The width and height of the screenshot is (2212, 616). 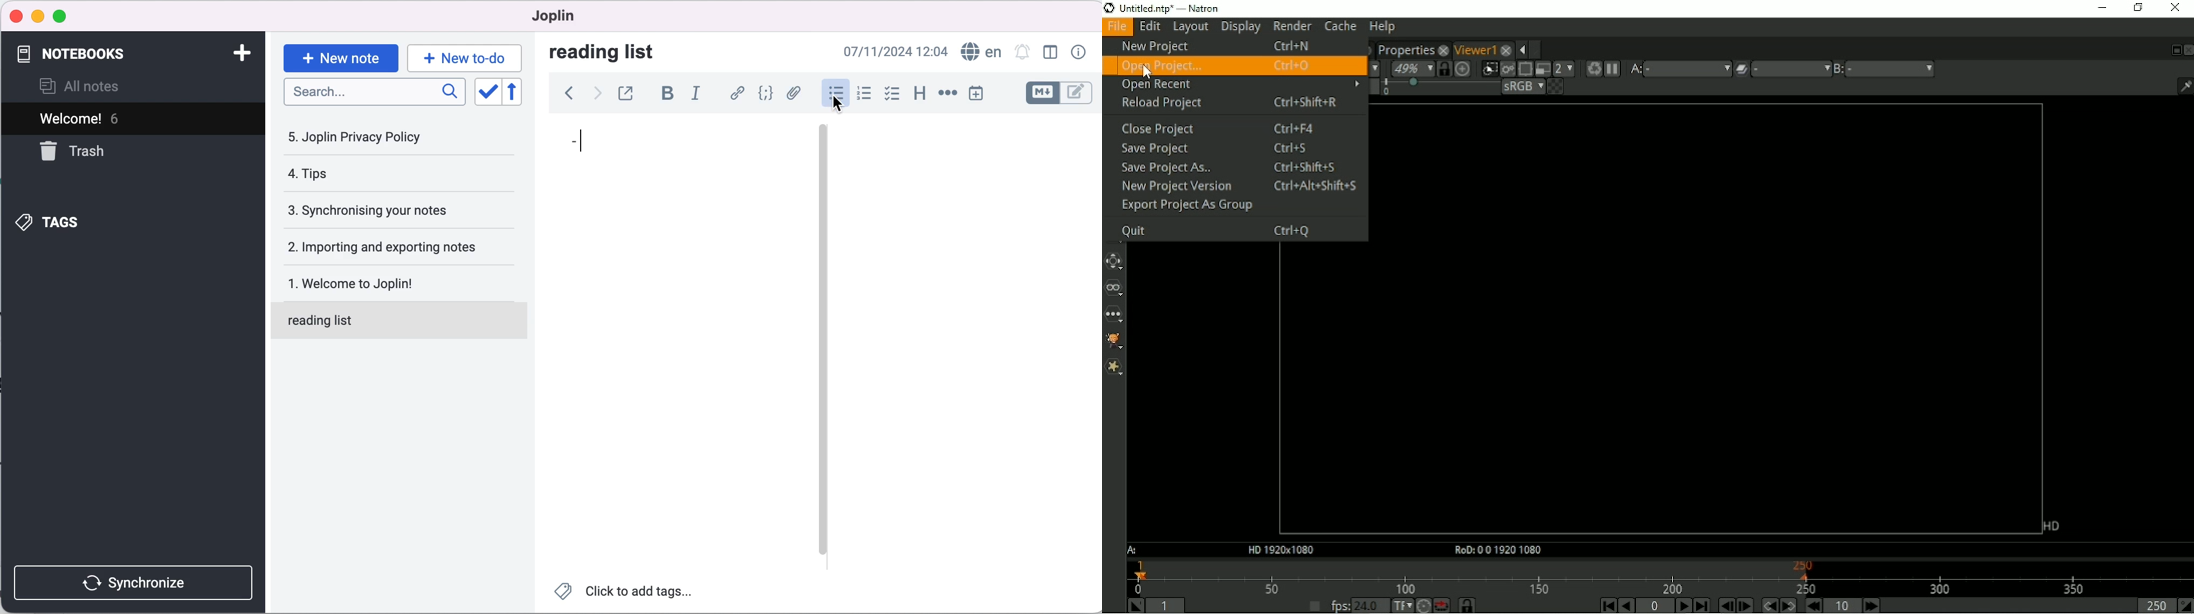 What do you see at coordinates (120, 119) in the screenshot?
I see `welcome! 6` at bounding box center [120, 119].